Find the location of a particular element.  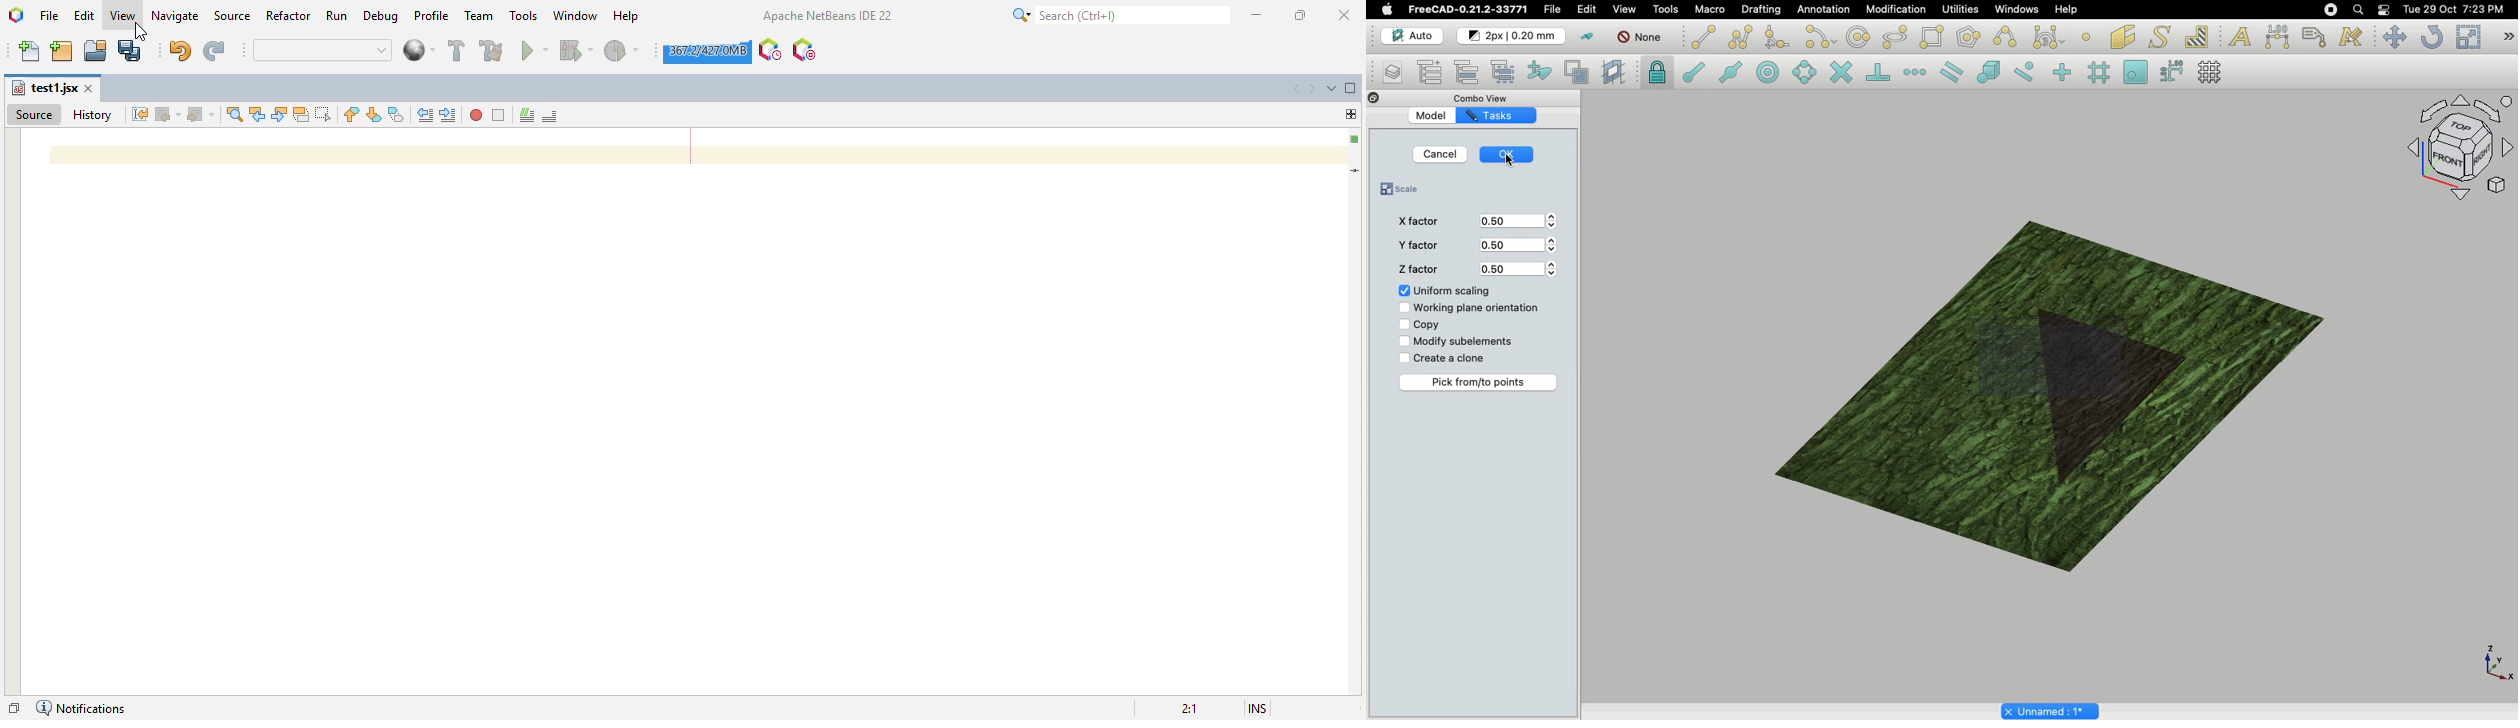

Dimension is located at coordinates (2276, 36).